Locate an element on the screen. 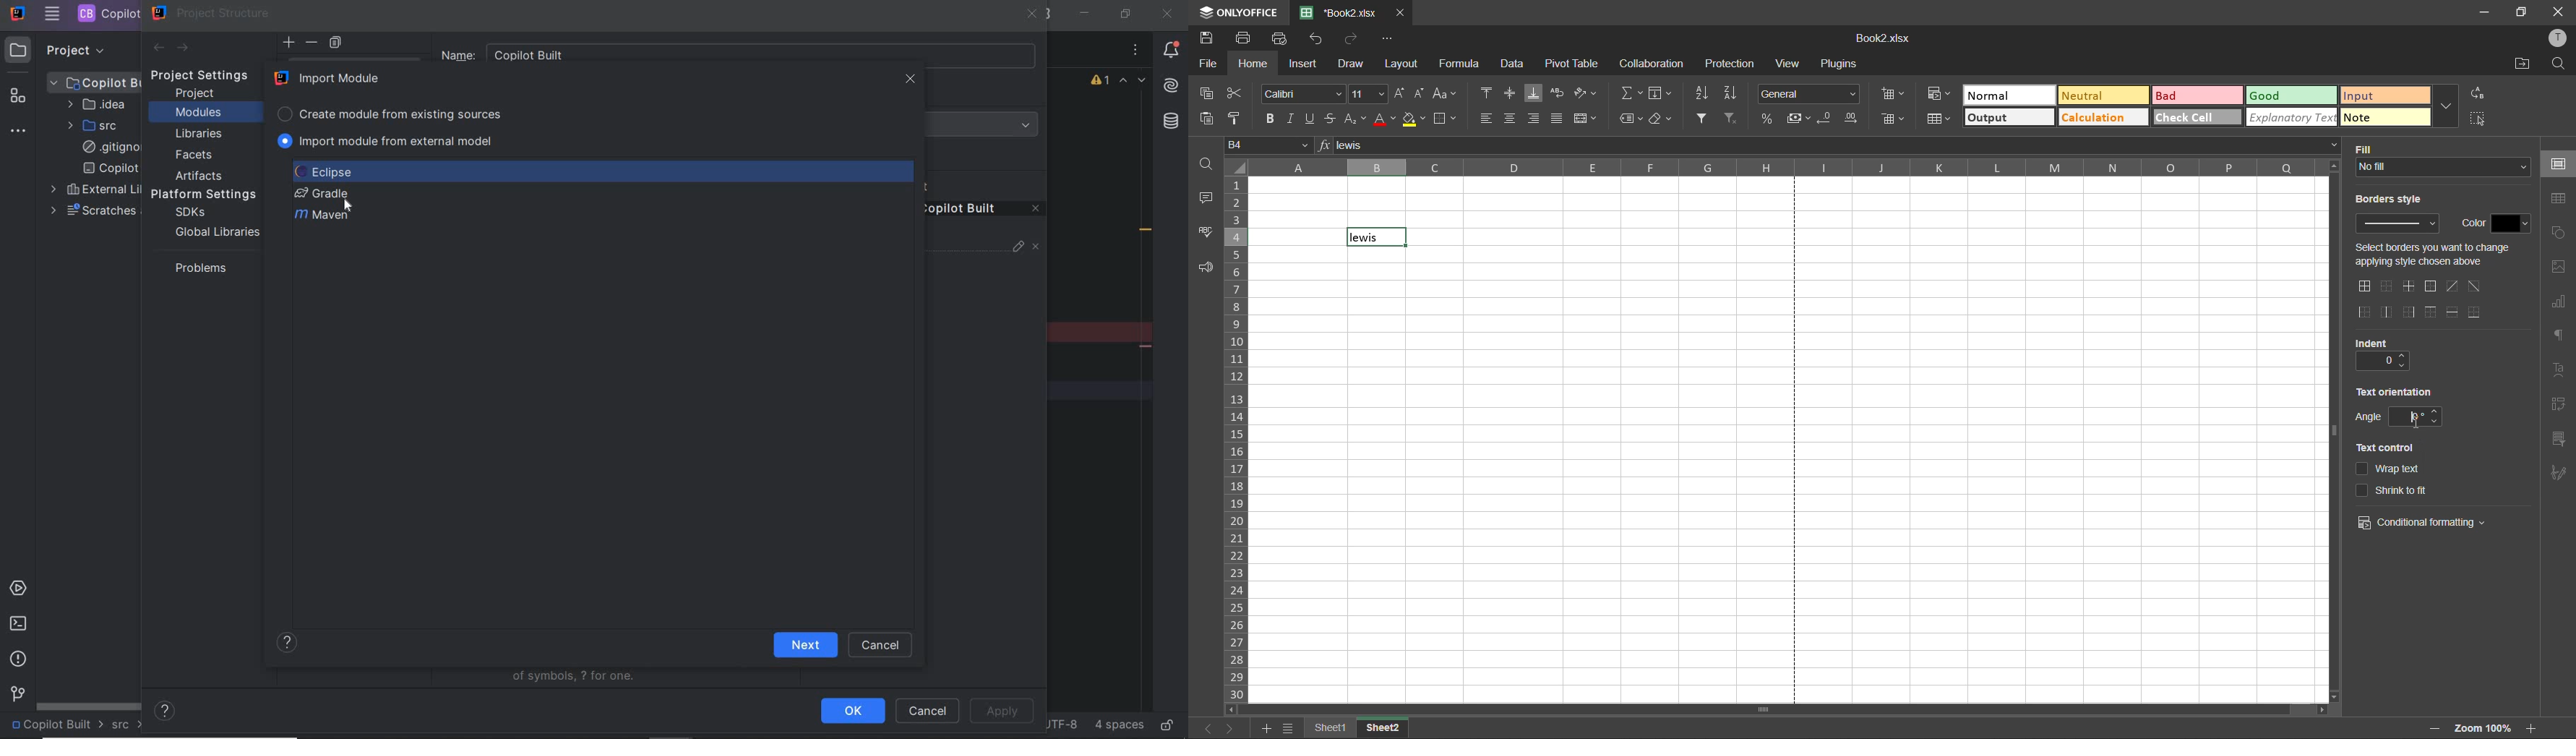  plugins is located at coordinates (1841, 64).